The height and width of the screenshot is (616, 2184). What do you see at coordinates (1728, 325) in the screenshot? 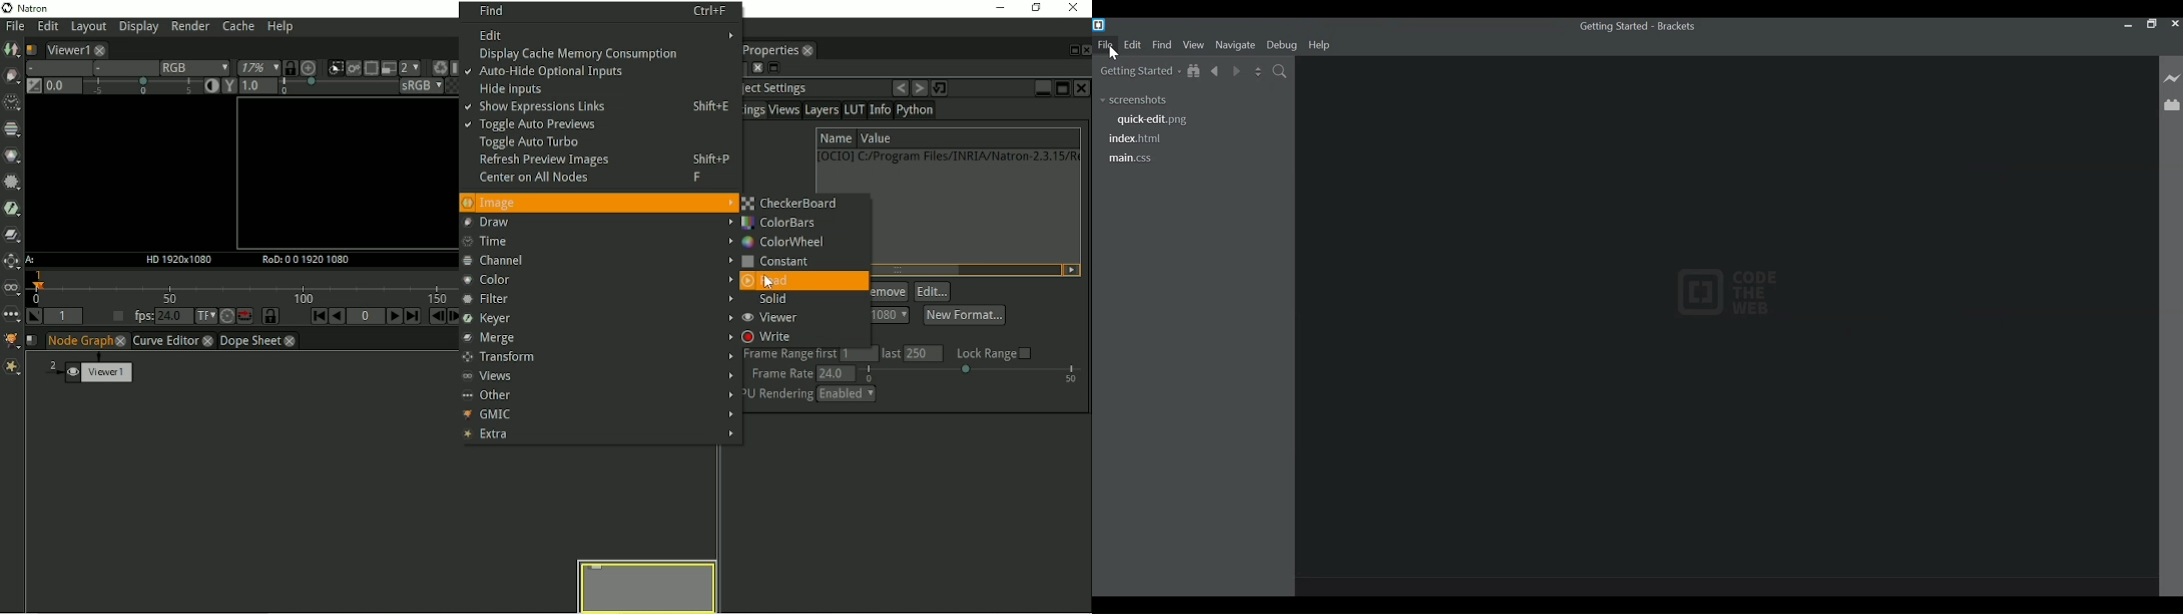
I see `Default Start Screen` at bounding box center [1728, 325].